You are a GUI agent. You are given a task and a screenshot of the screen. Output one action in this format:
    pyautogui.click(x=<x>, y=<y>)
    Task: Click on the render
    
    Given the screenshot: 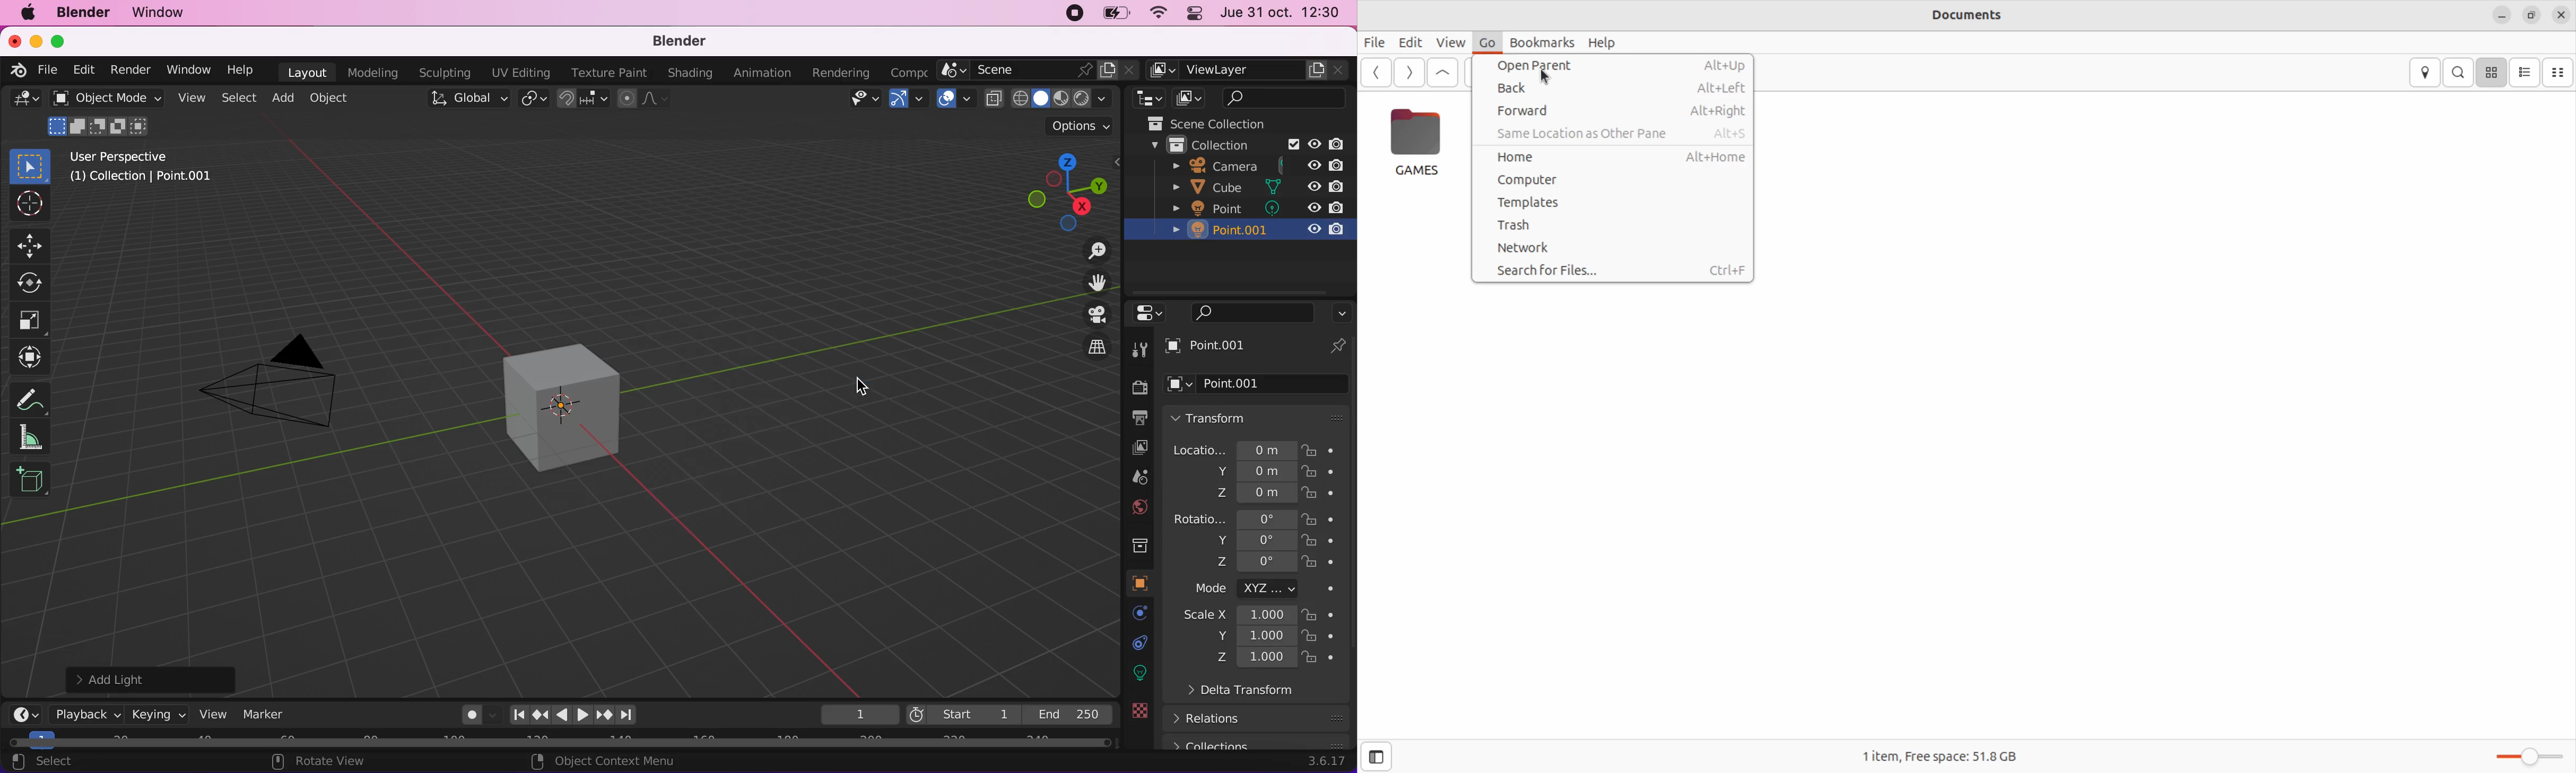 What is the action you would take?
    pyautogui.click(x=132, y=71)
    